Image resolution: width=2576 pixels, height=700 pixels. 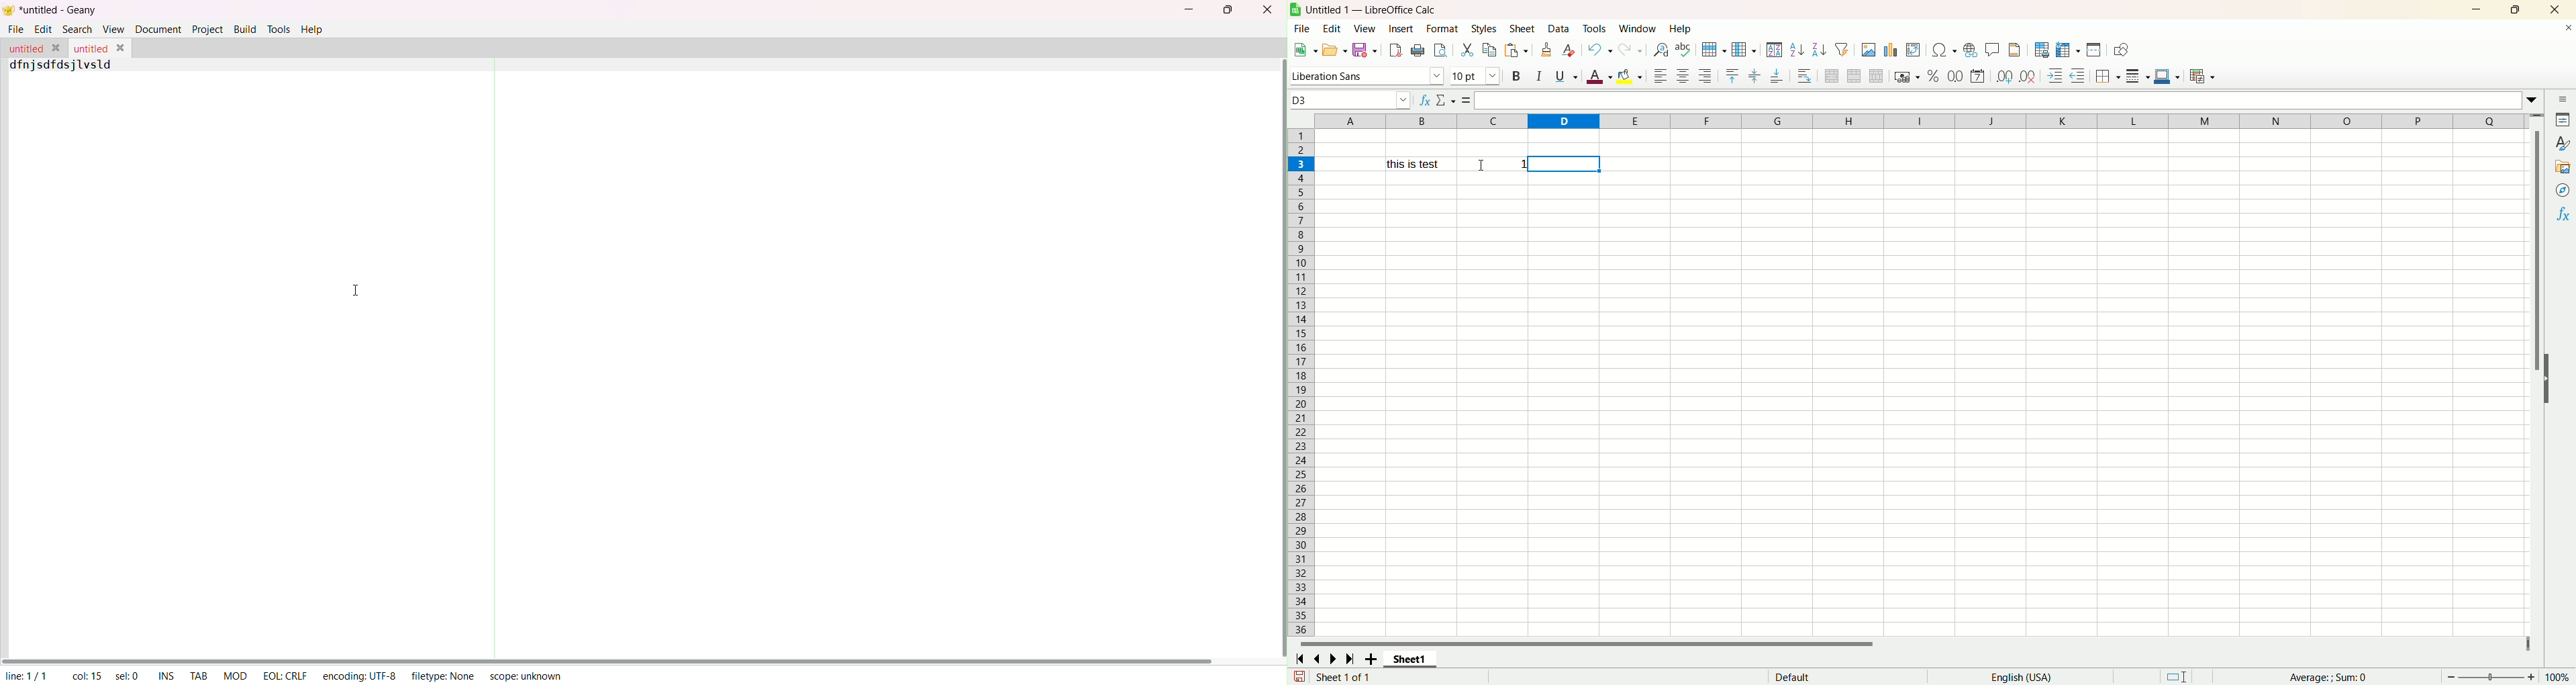 I want to click on sheet number, so click(x=1363, y=677).